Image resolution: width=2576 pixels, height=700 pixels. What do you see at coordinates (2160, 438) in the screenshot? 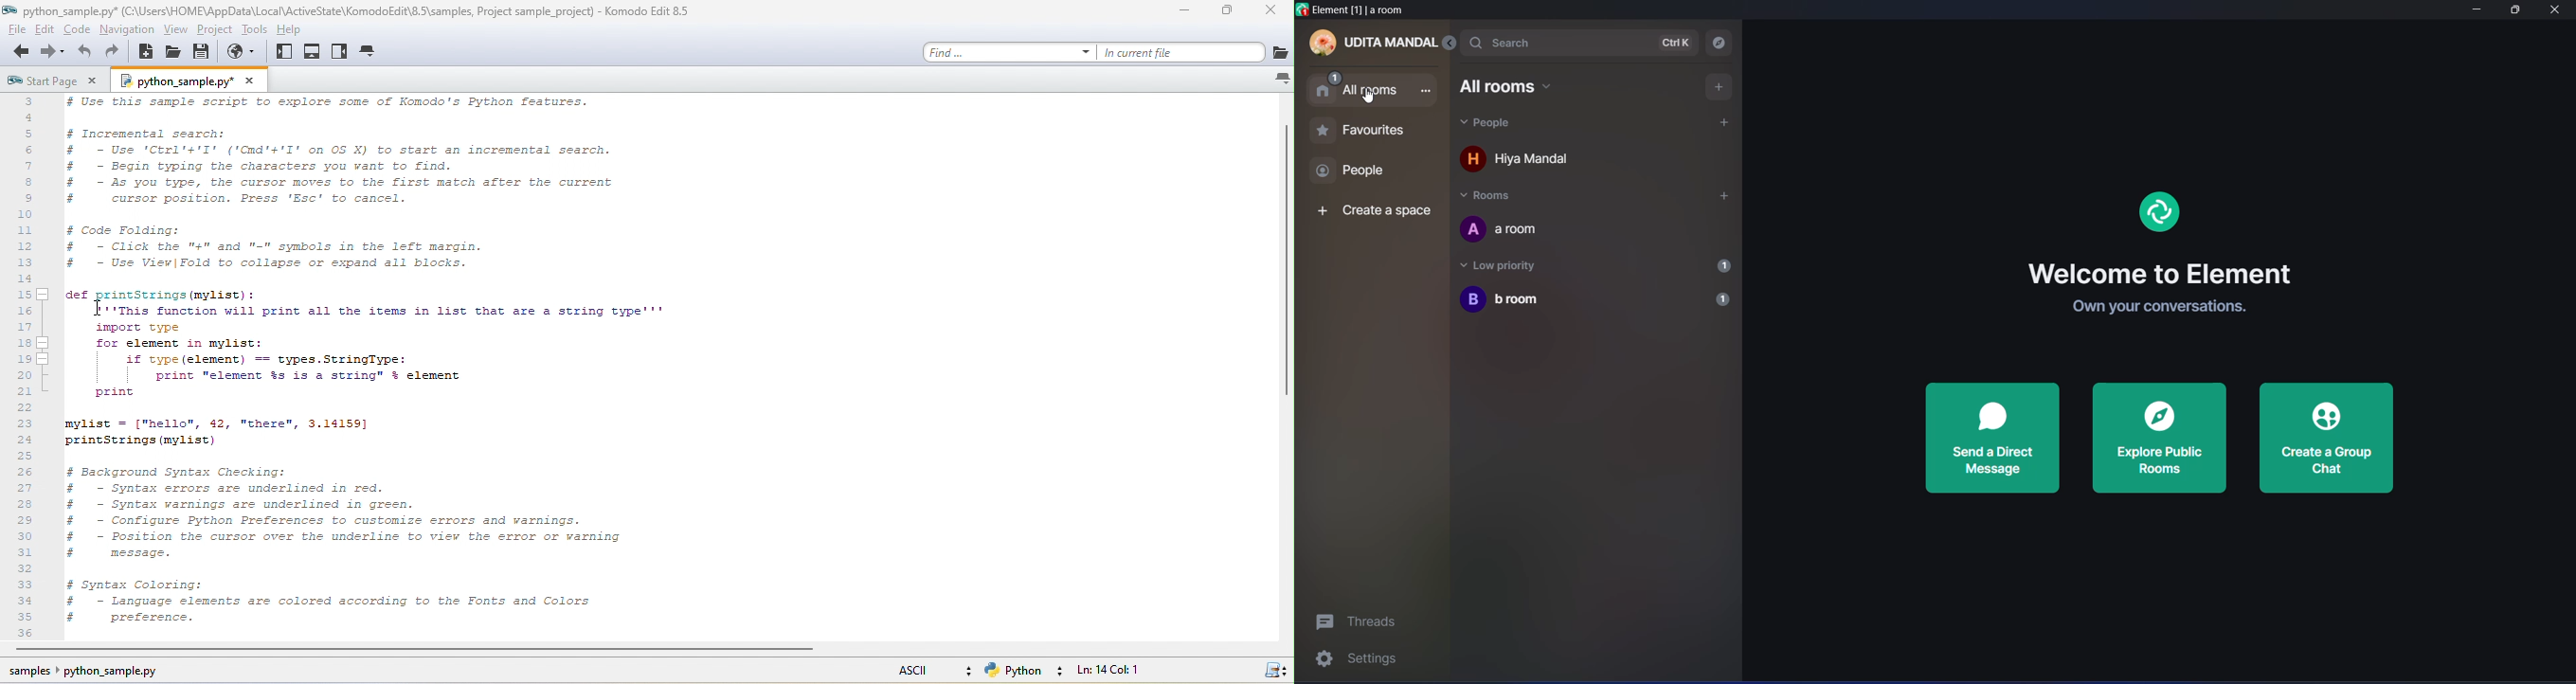
I see `Explore Public Rooms` at bounding box center [2160, 438].